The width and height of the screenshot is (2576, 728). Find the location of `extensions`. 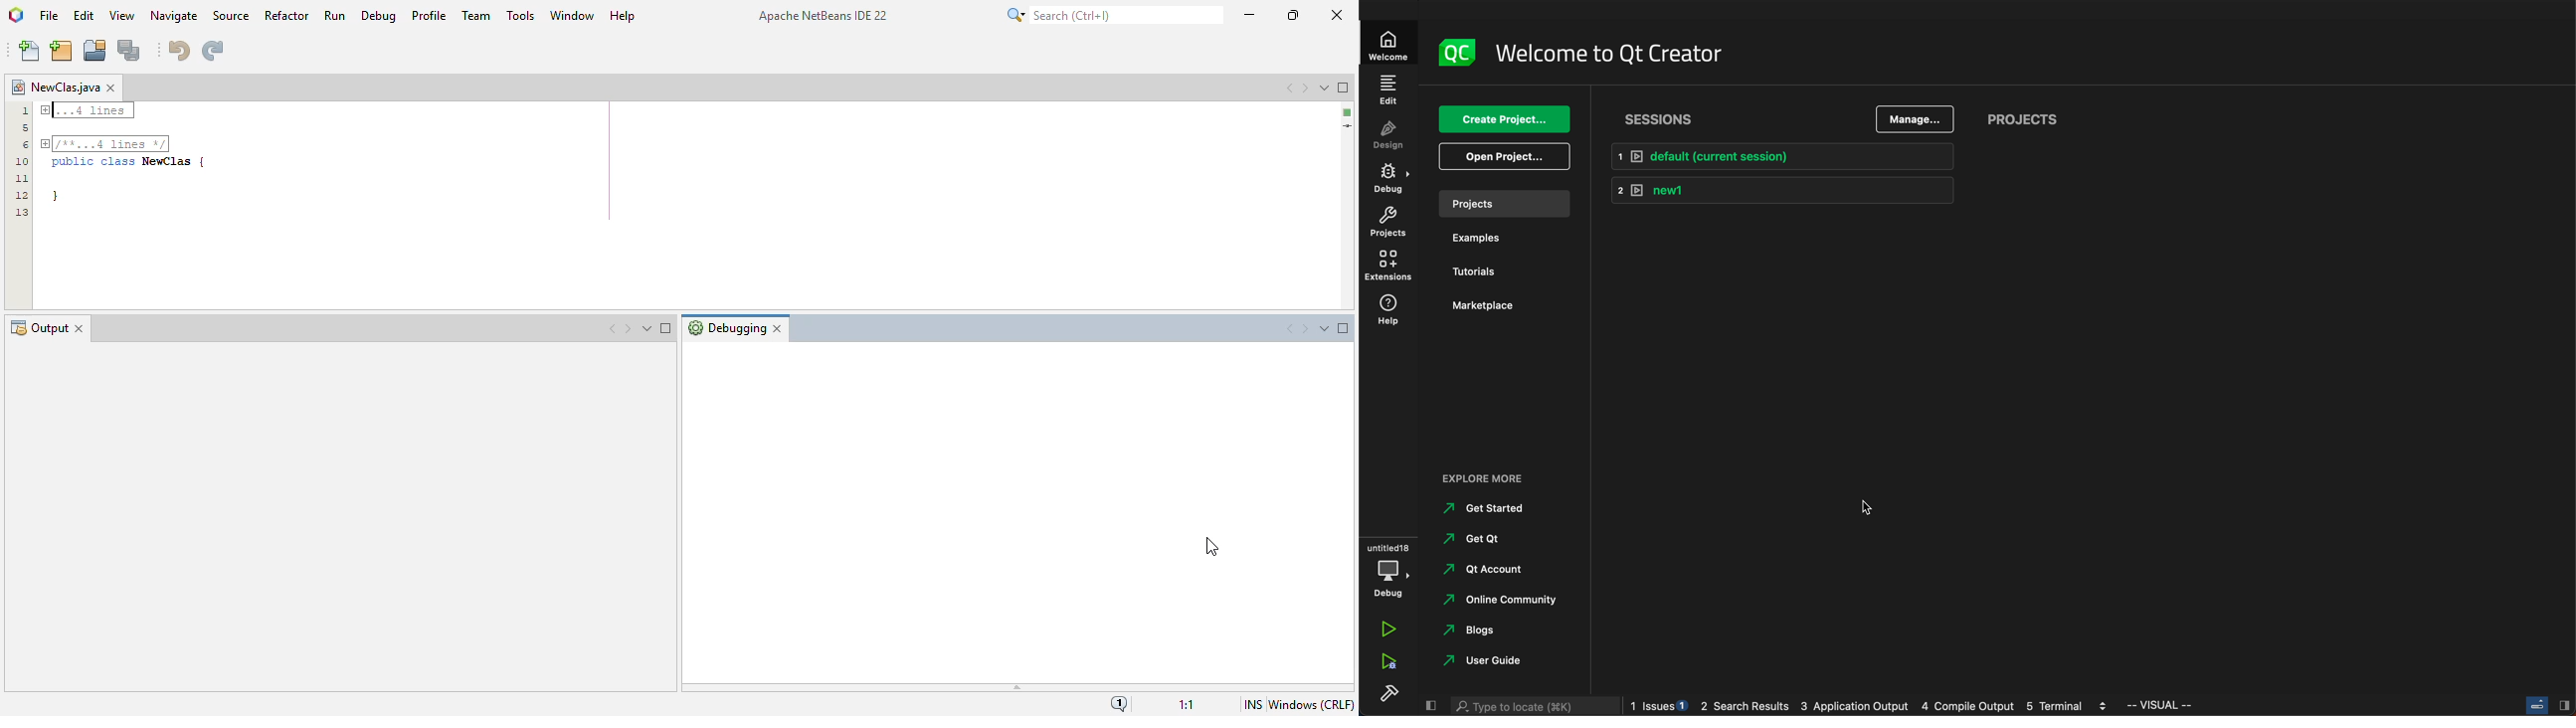

extensions is located at coordinates (1388, 266).